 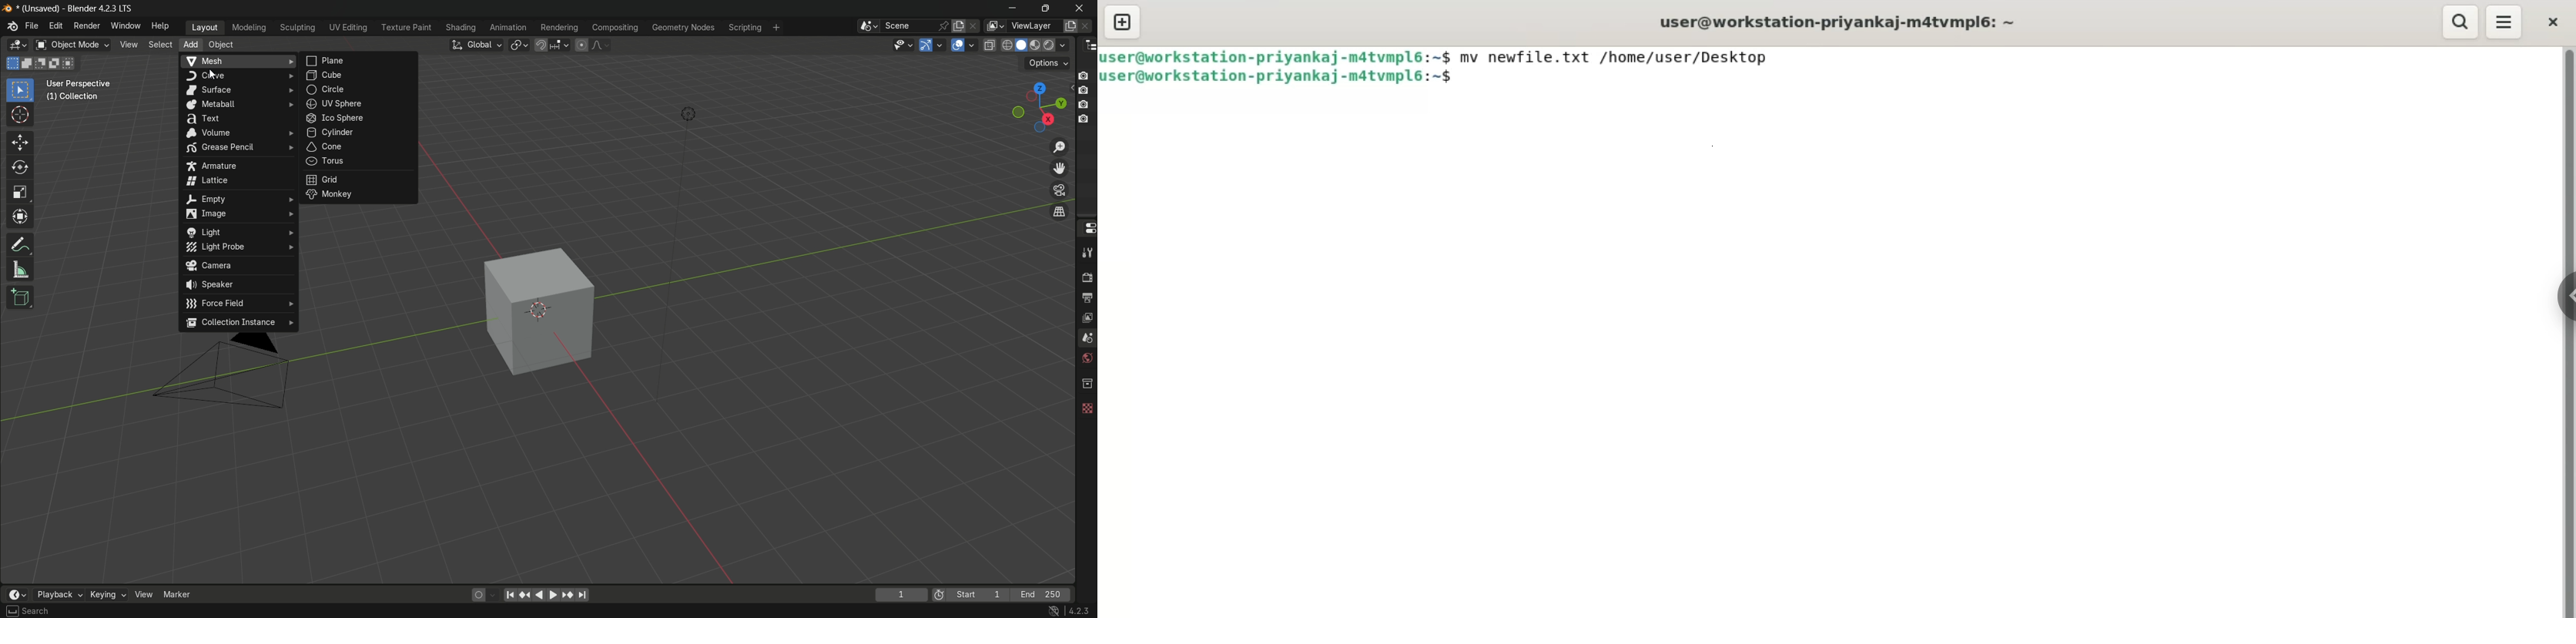 What do you see at coordinates (8, 9) in the screenshot?
I see `blender logo` at bounding box center [8, 9].